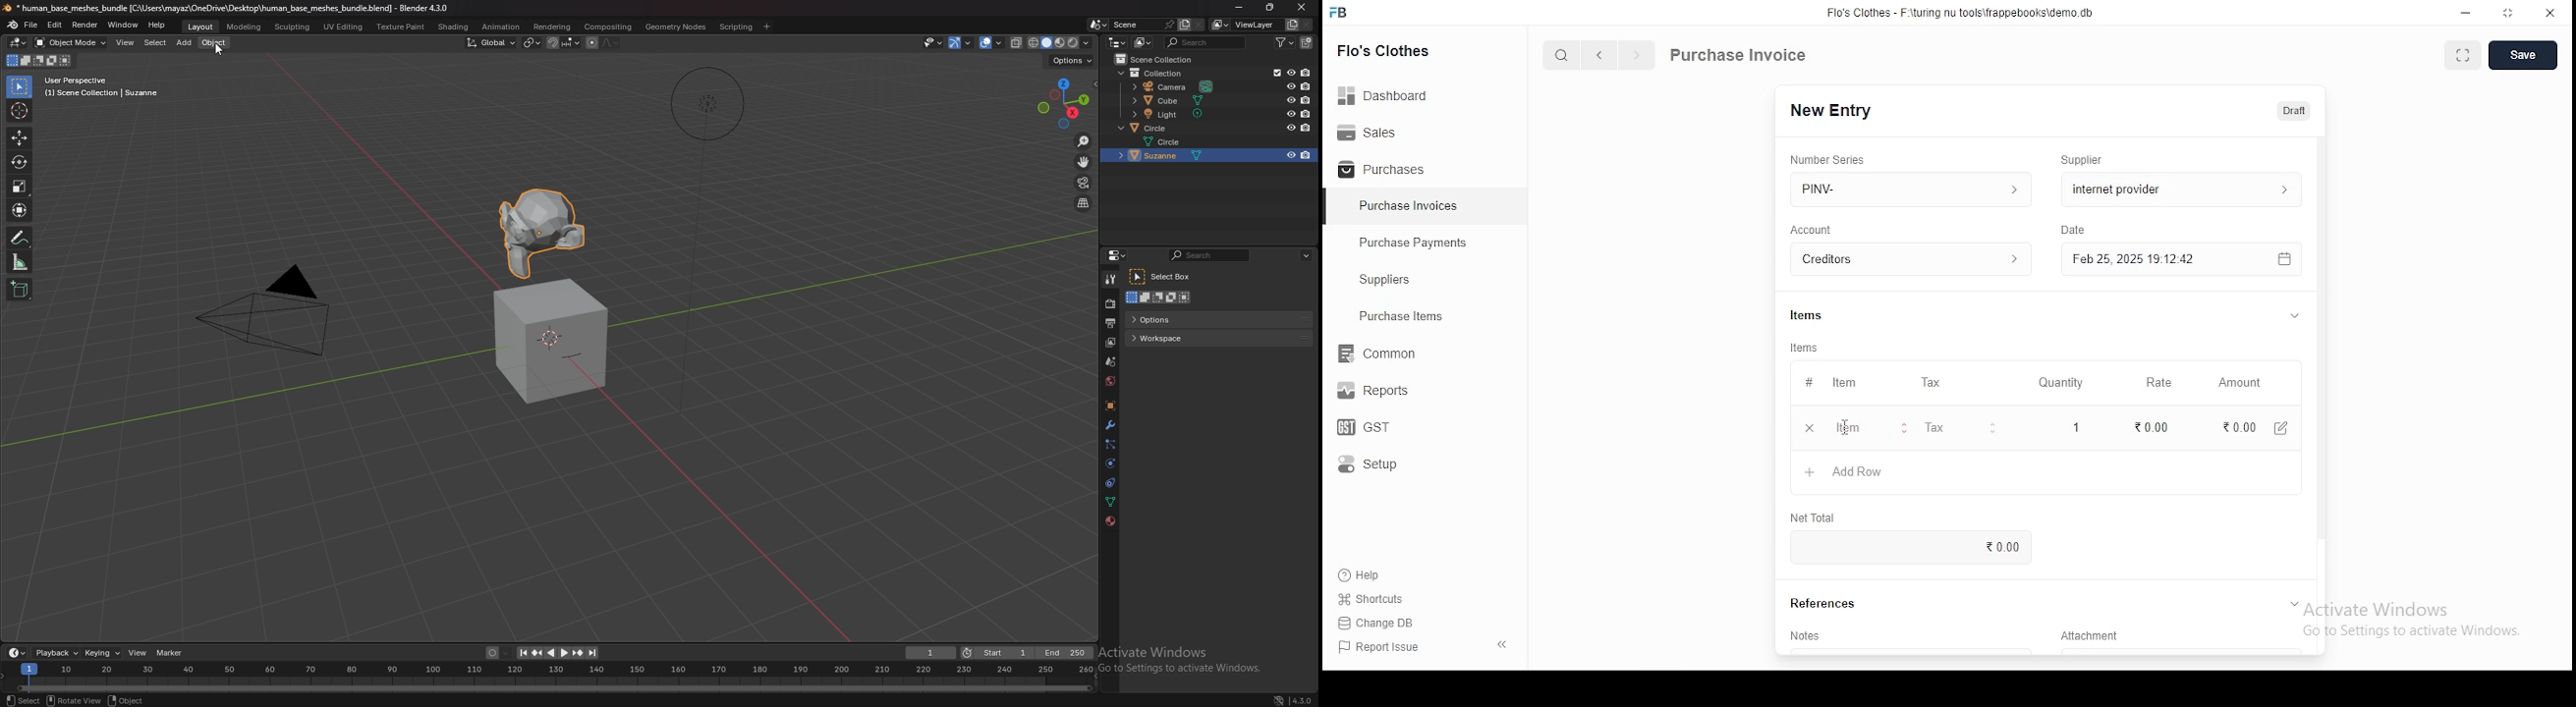  I want to click on add cube, so click(21, 289).